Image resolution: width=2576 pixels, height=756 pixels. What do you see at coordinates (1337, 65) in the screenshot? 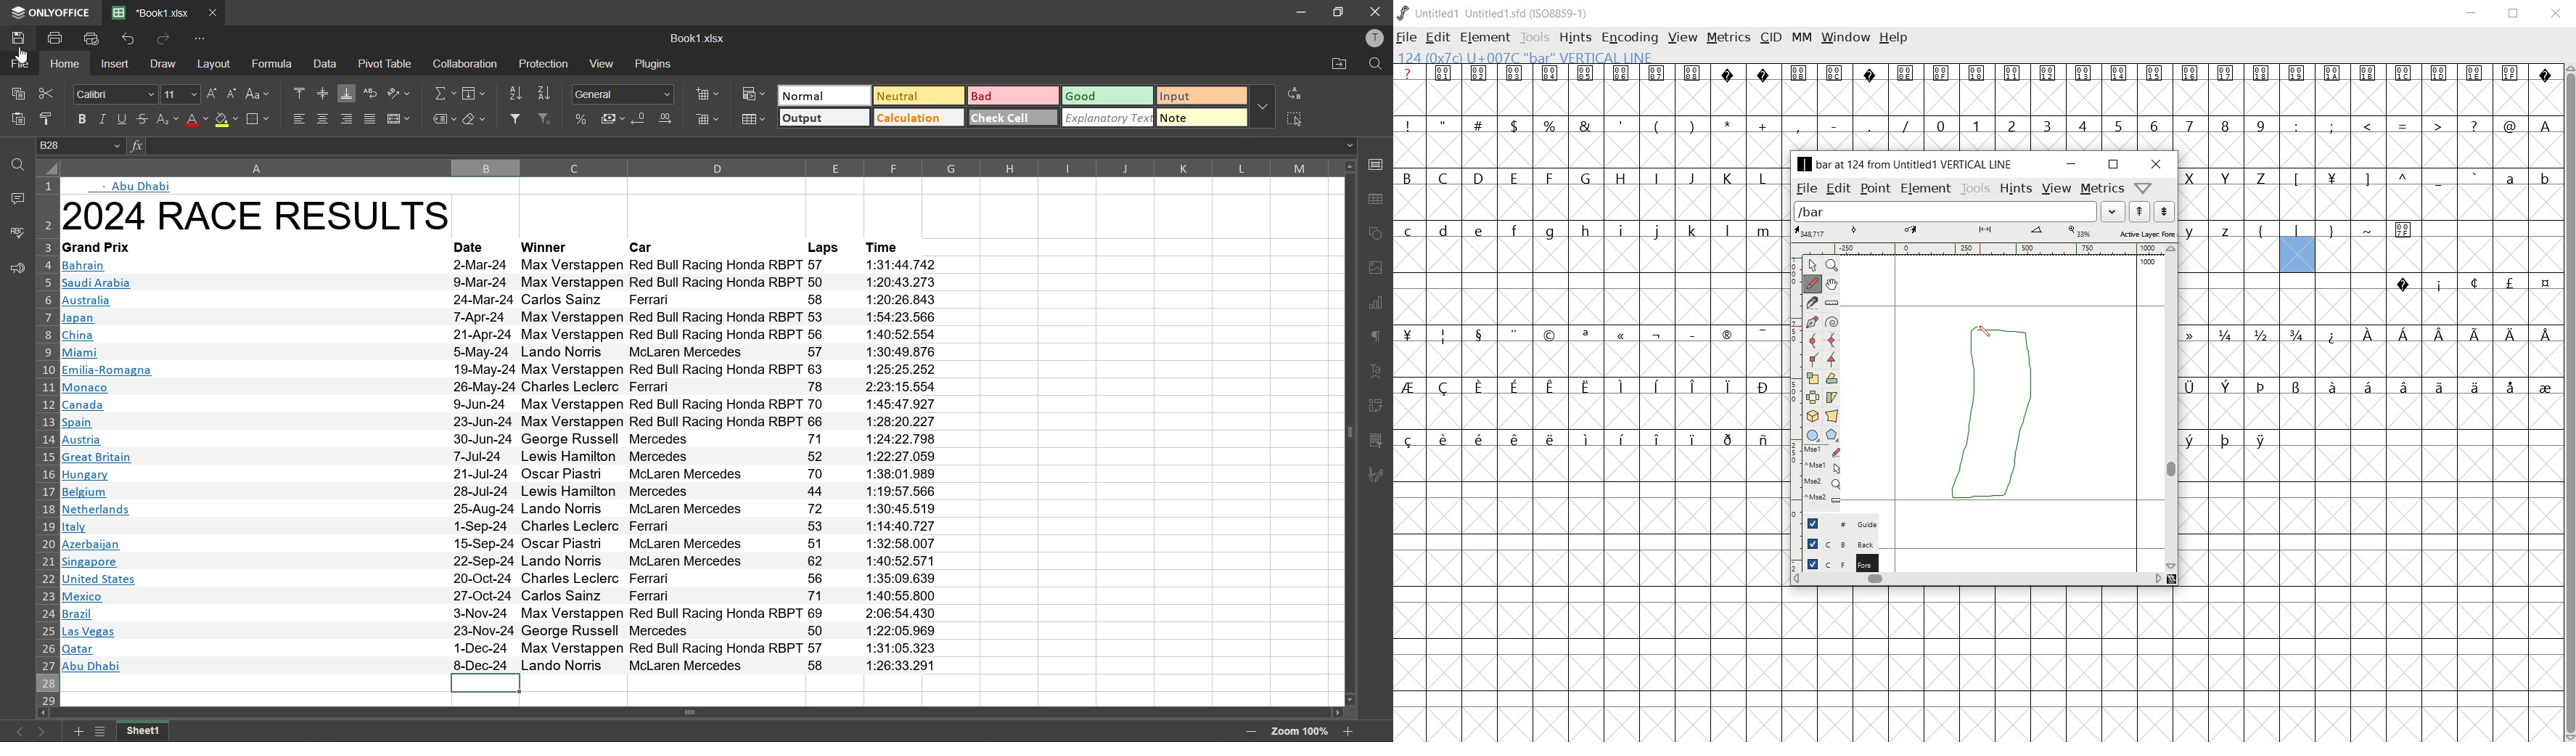
I see `open location` at bounding box center [1337, 65].